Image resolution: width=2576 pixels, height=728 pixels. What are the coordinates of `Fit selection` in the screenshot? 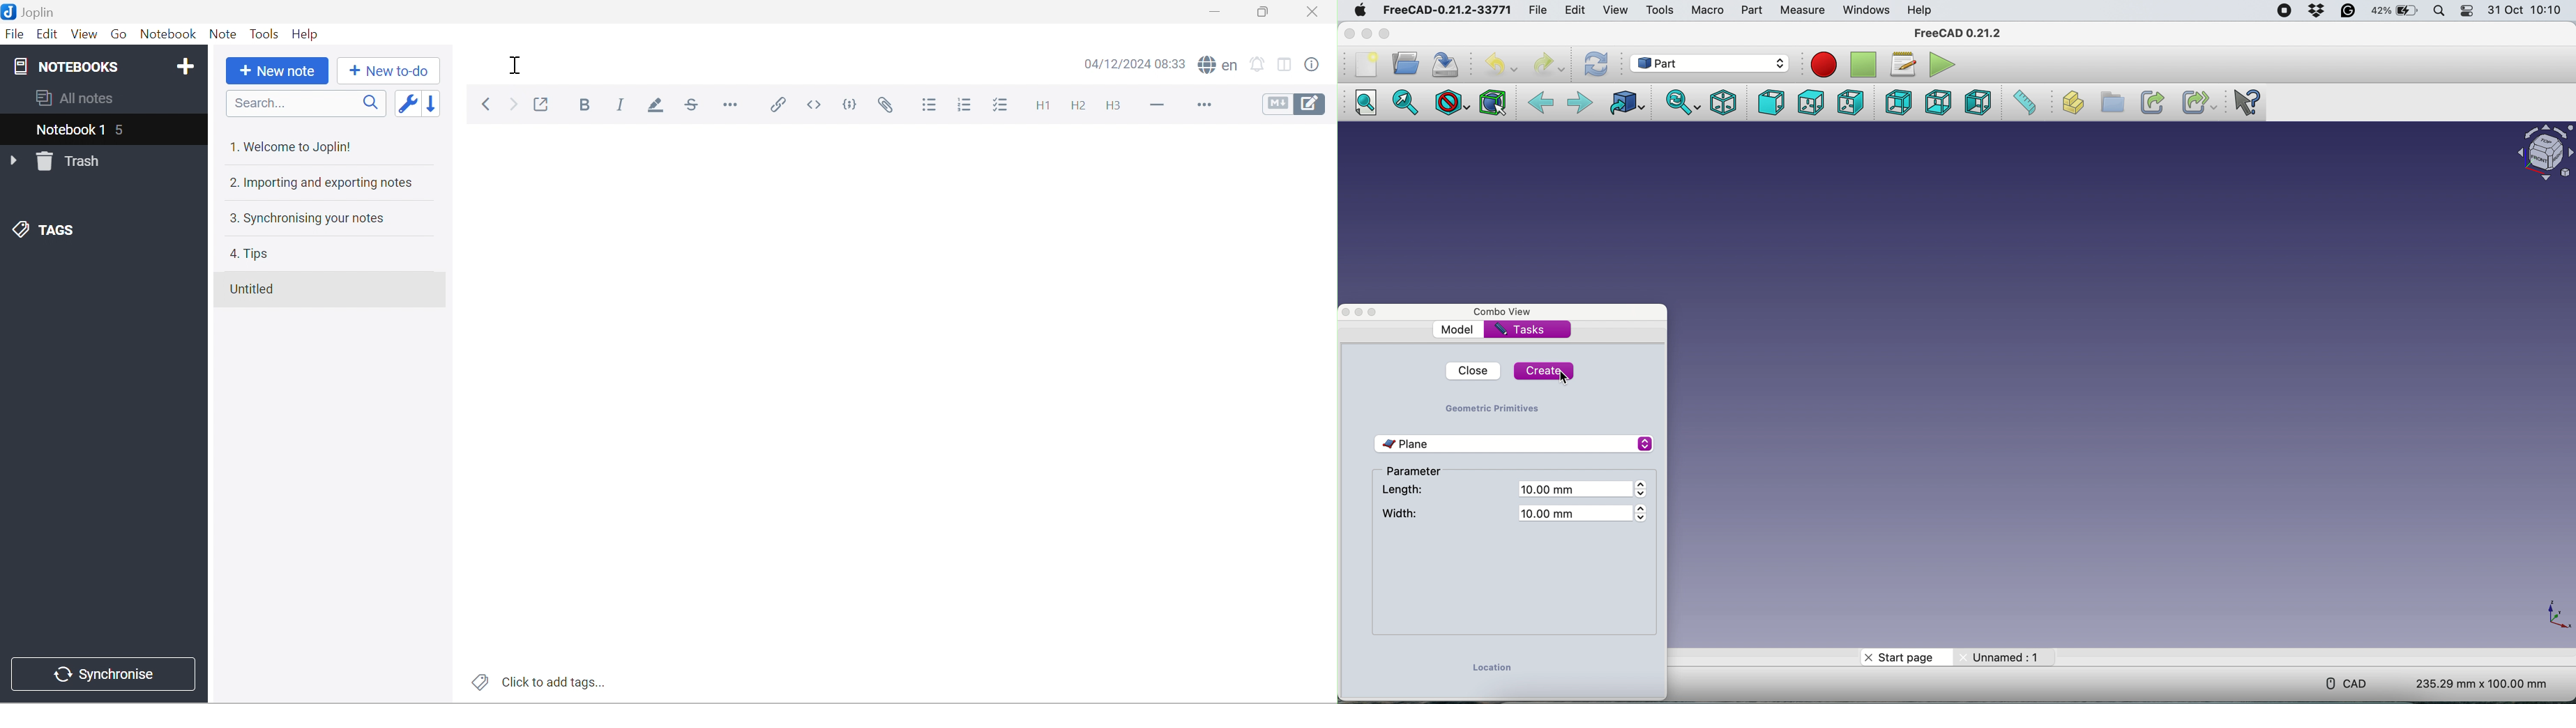 It's located at (1402, 102).